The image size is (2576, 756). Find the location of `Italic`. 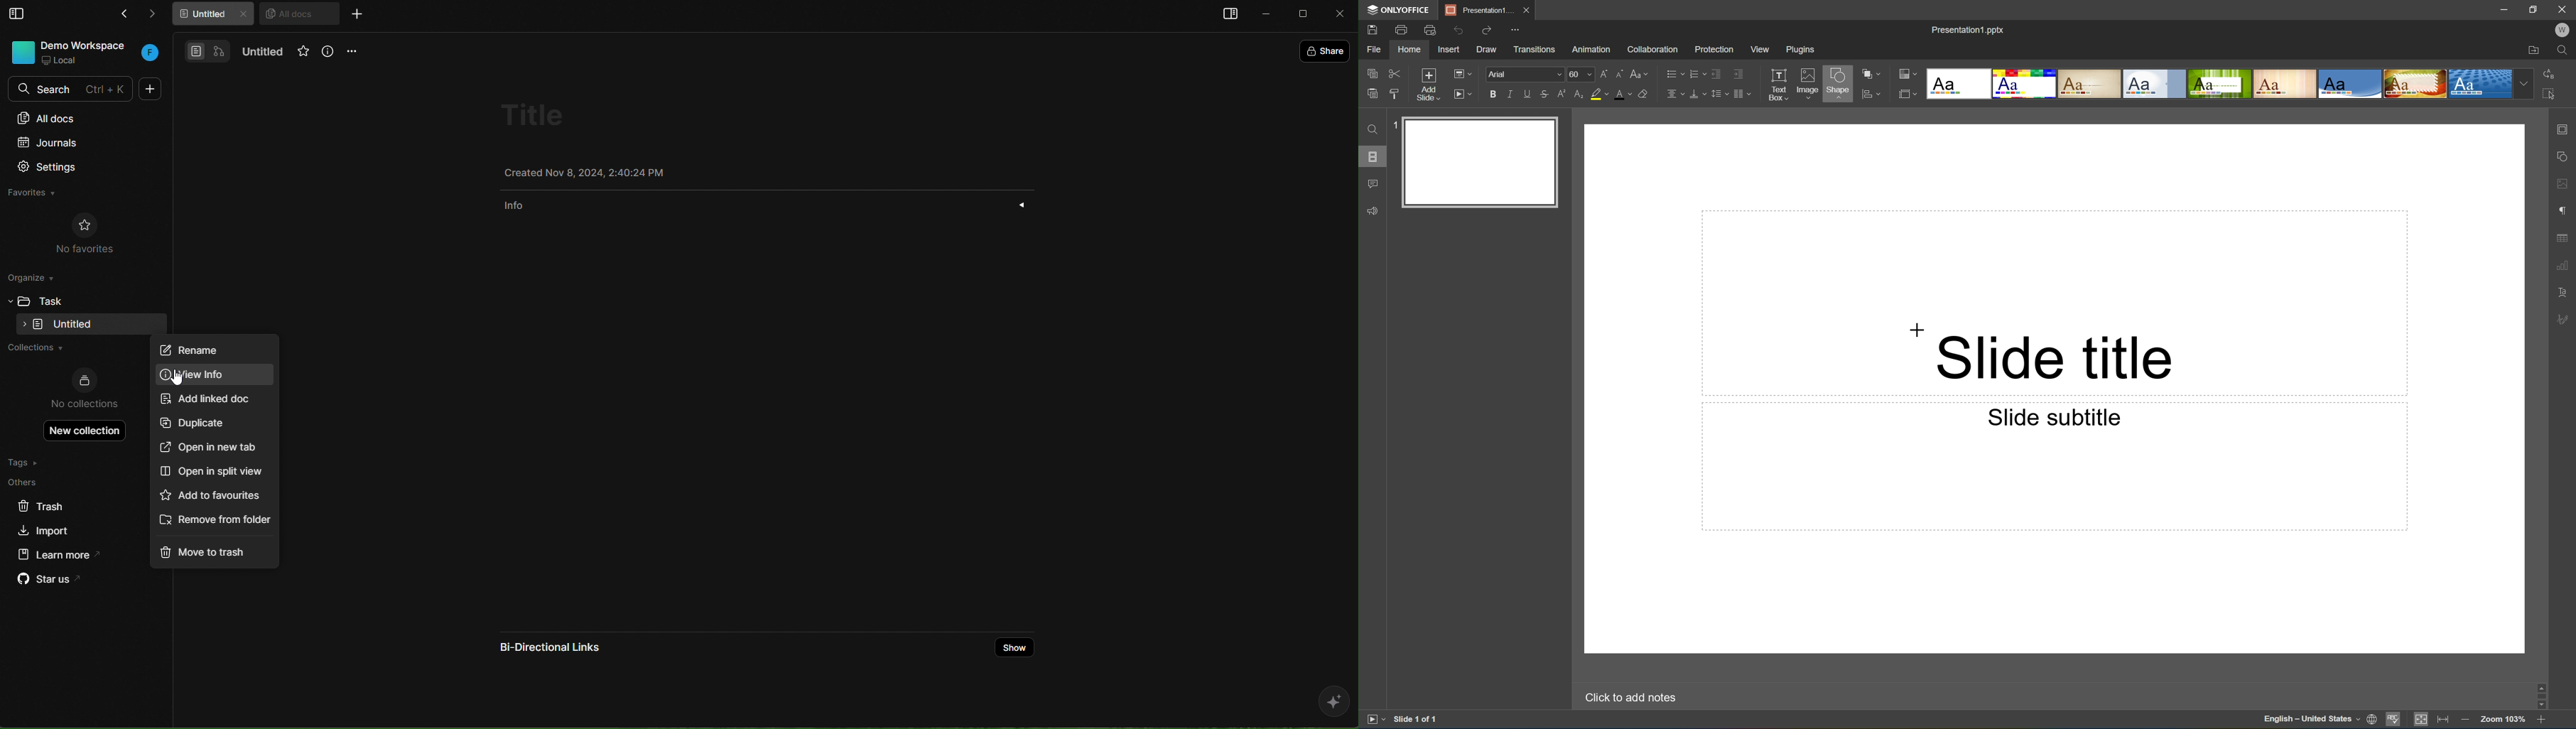

Italic is located at coordinates (1508, 93).